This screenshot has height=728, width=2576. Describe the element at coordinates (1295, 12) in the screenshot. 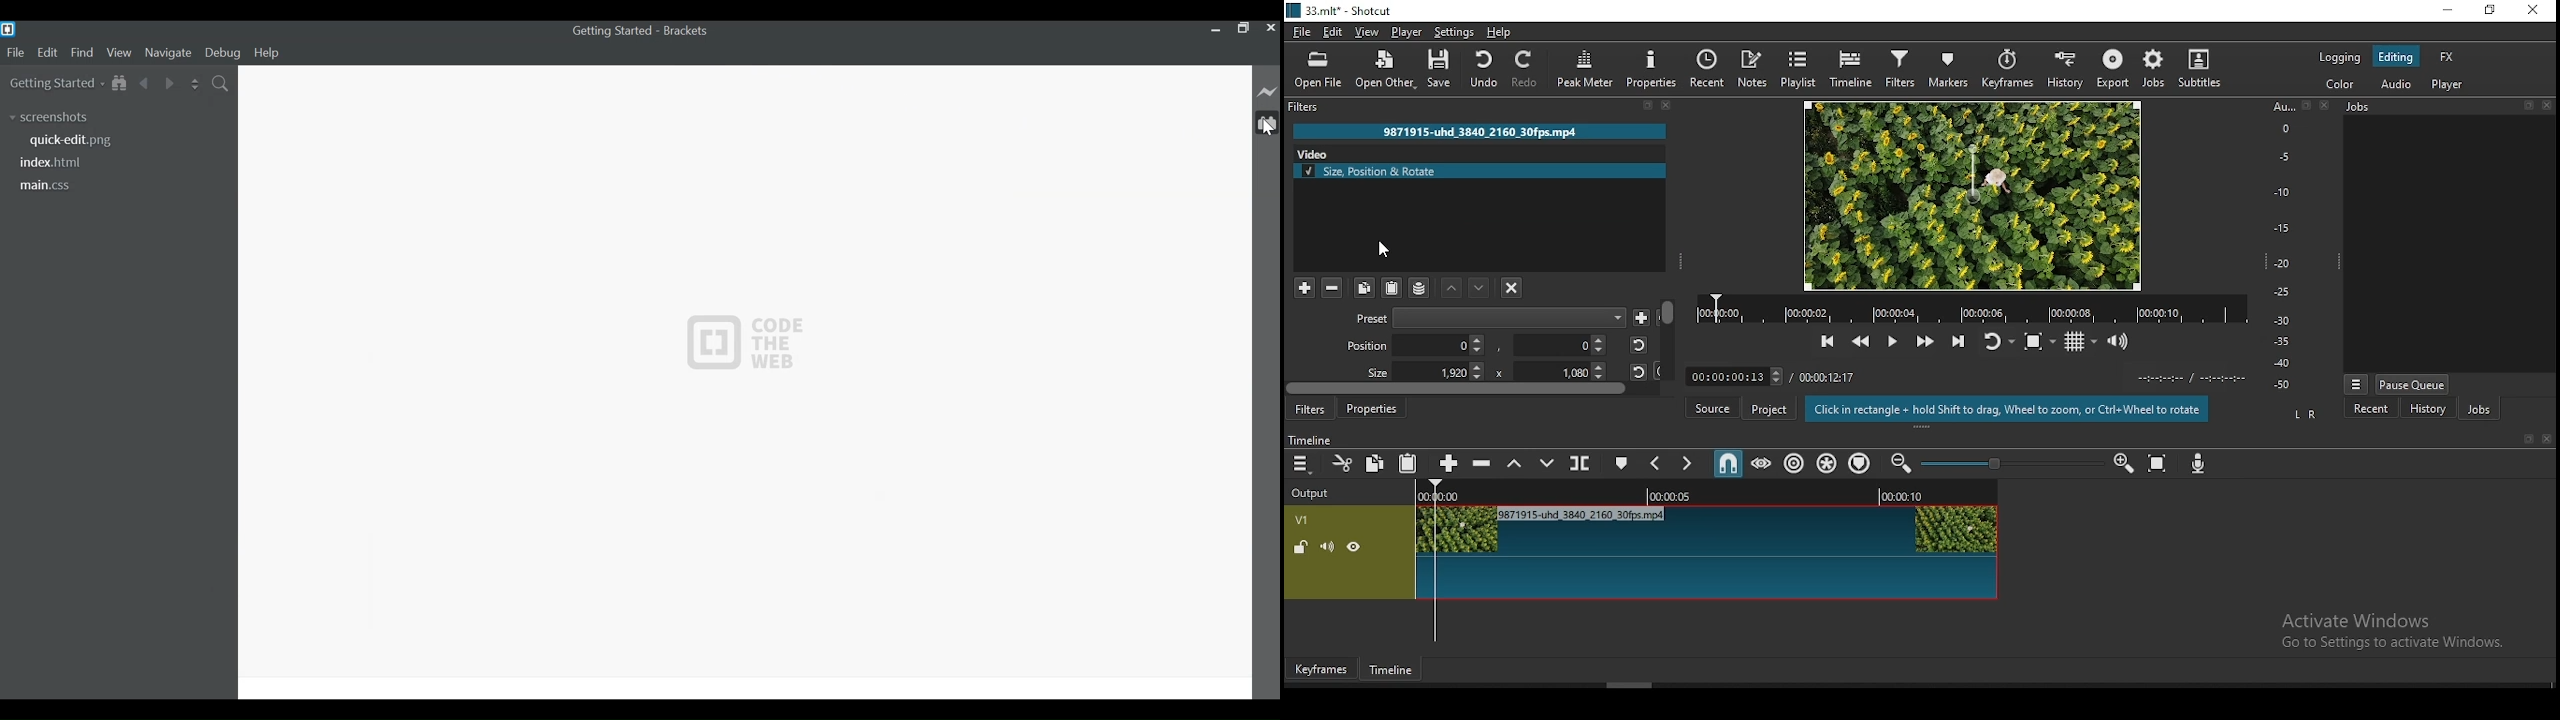

I see `logo` at that location.